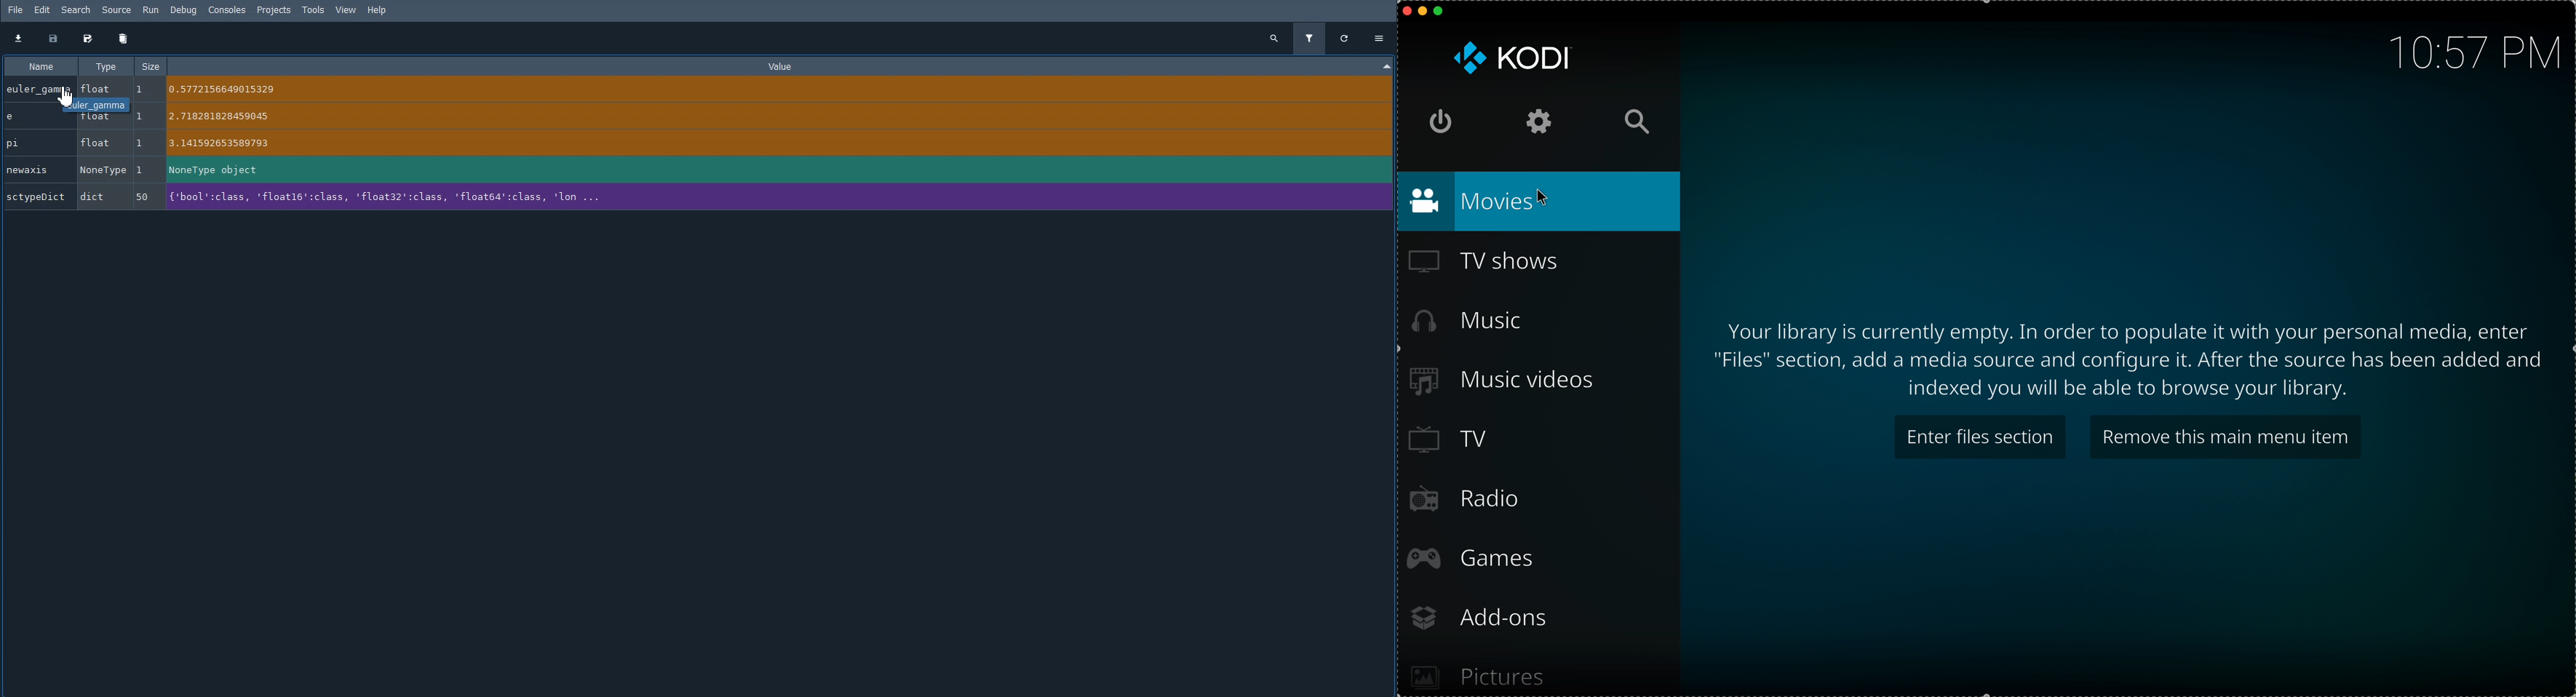 This screenshot has height=700, width=2576. Describe the element at coordinates (370, 121) in the screenshot. I see `e` at that location.